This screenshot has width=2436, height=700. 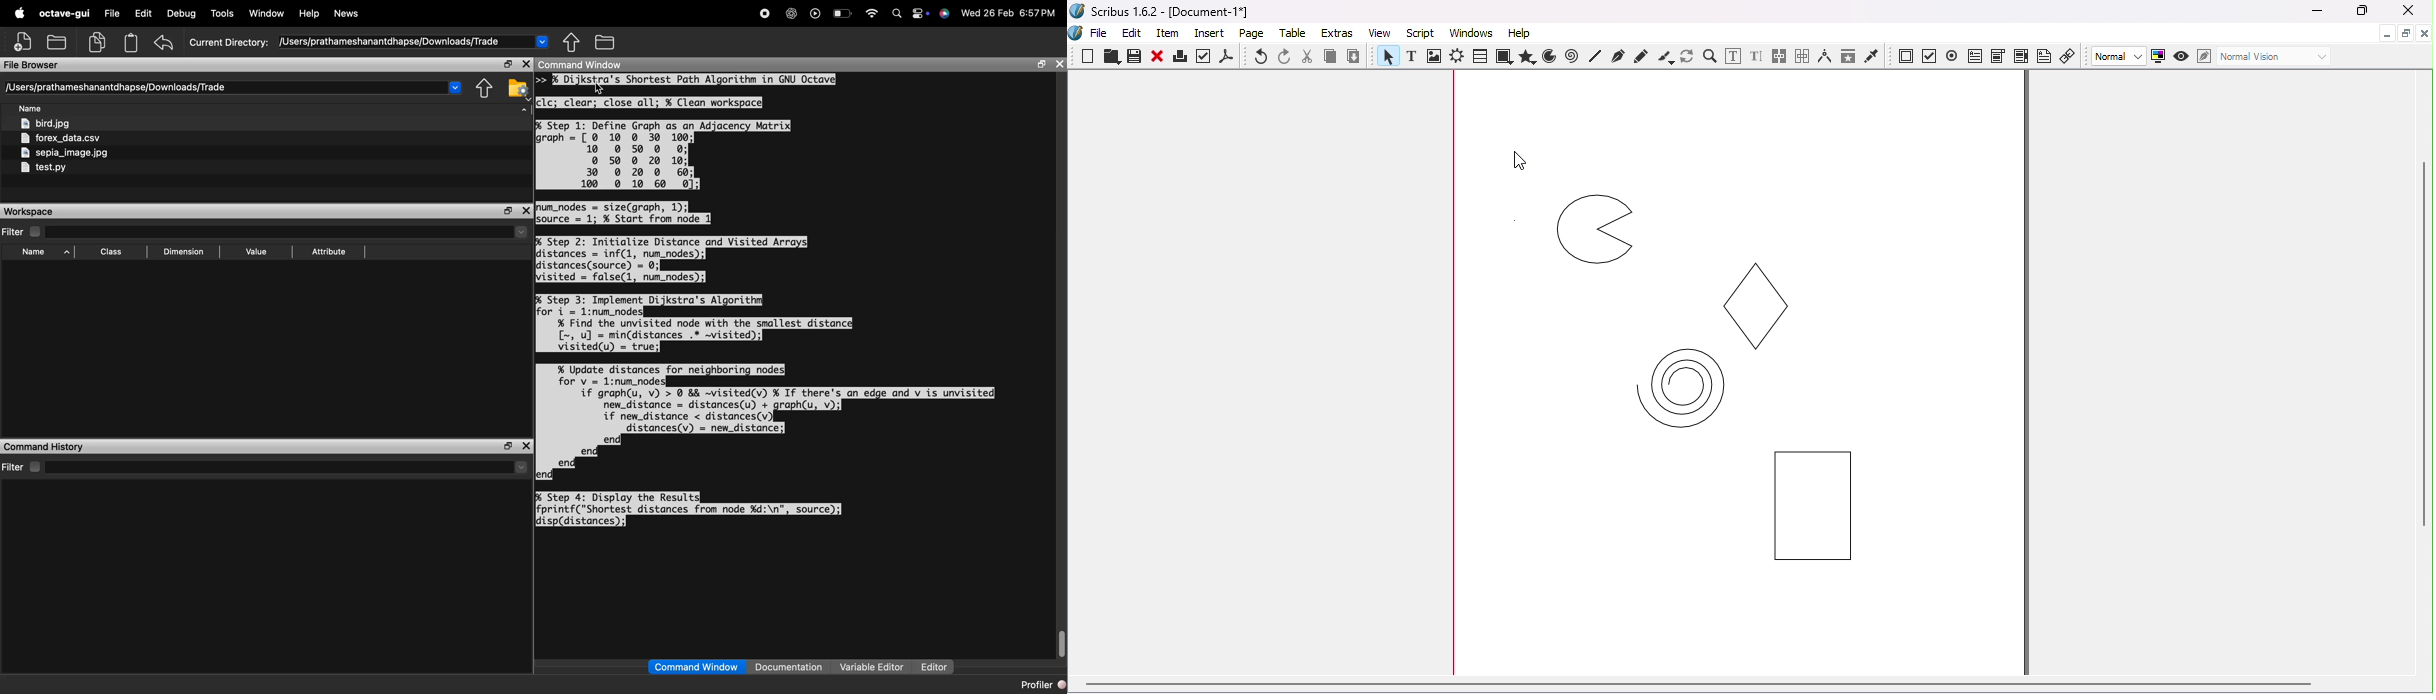 I want to click on Minimize, so click(x=2316, y=12).